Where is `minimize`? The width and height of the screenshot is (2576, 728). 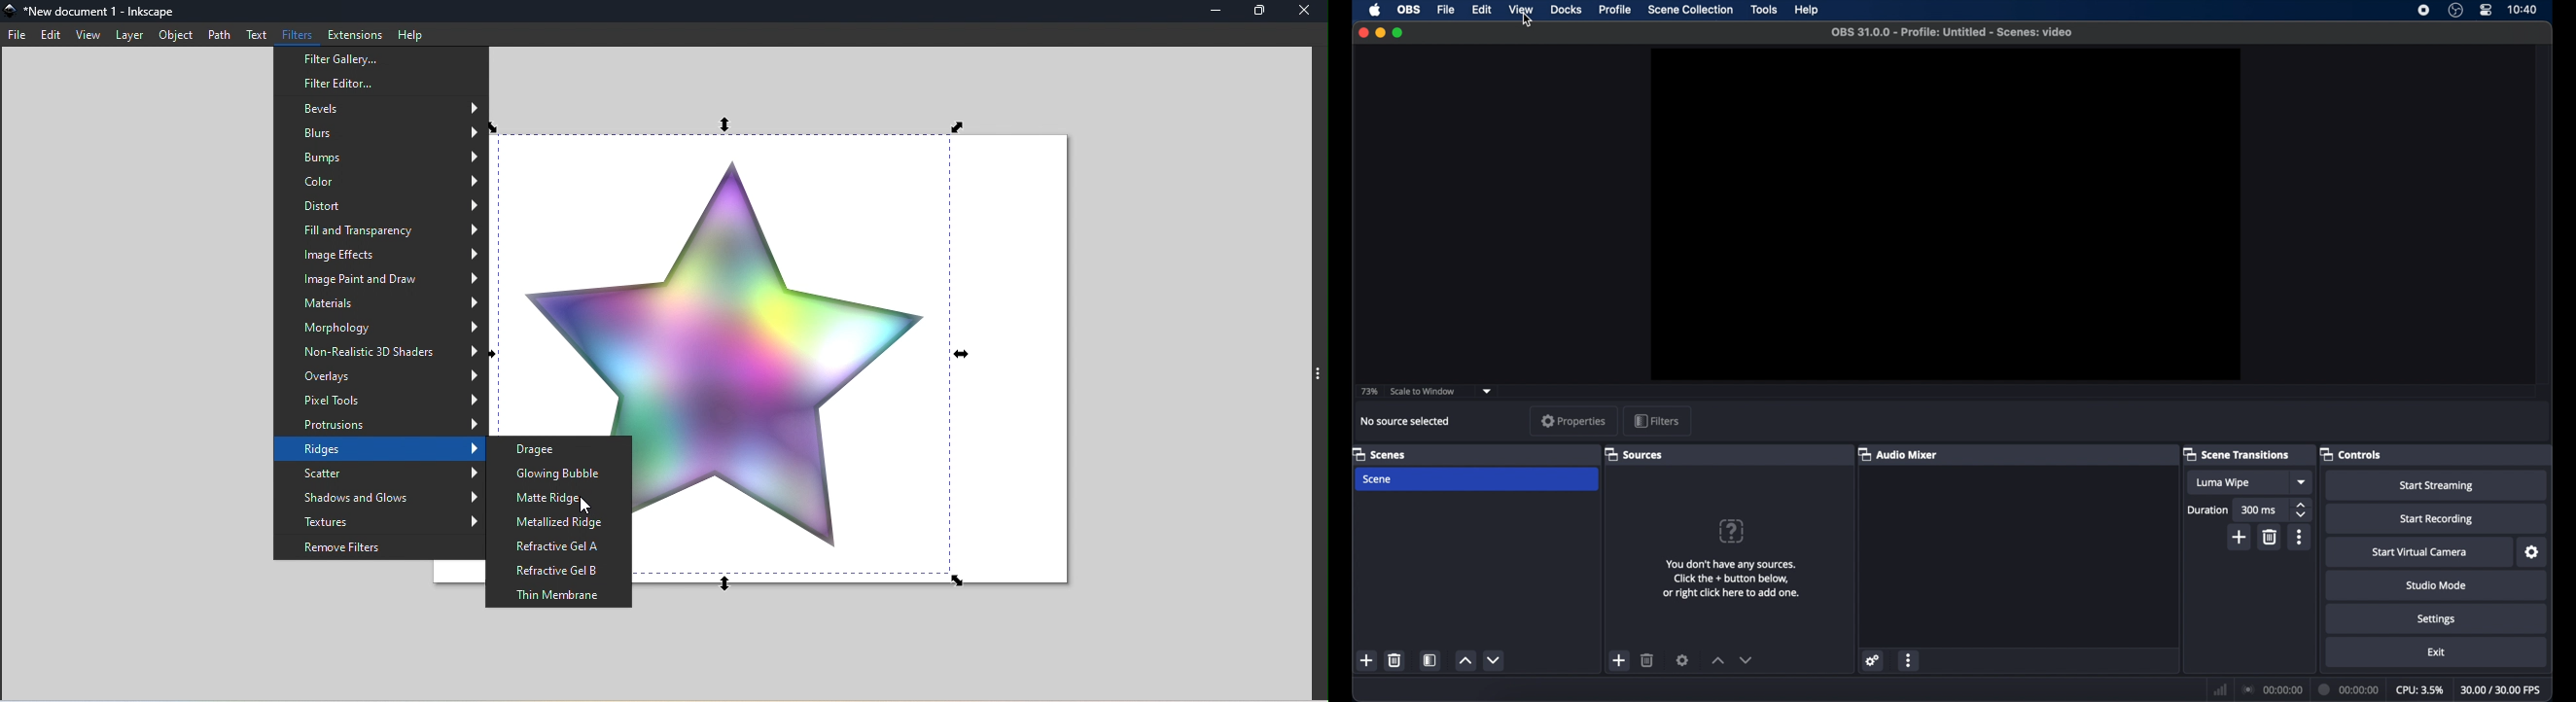 minimize is located at coordinates (1380, 32).